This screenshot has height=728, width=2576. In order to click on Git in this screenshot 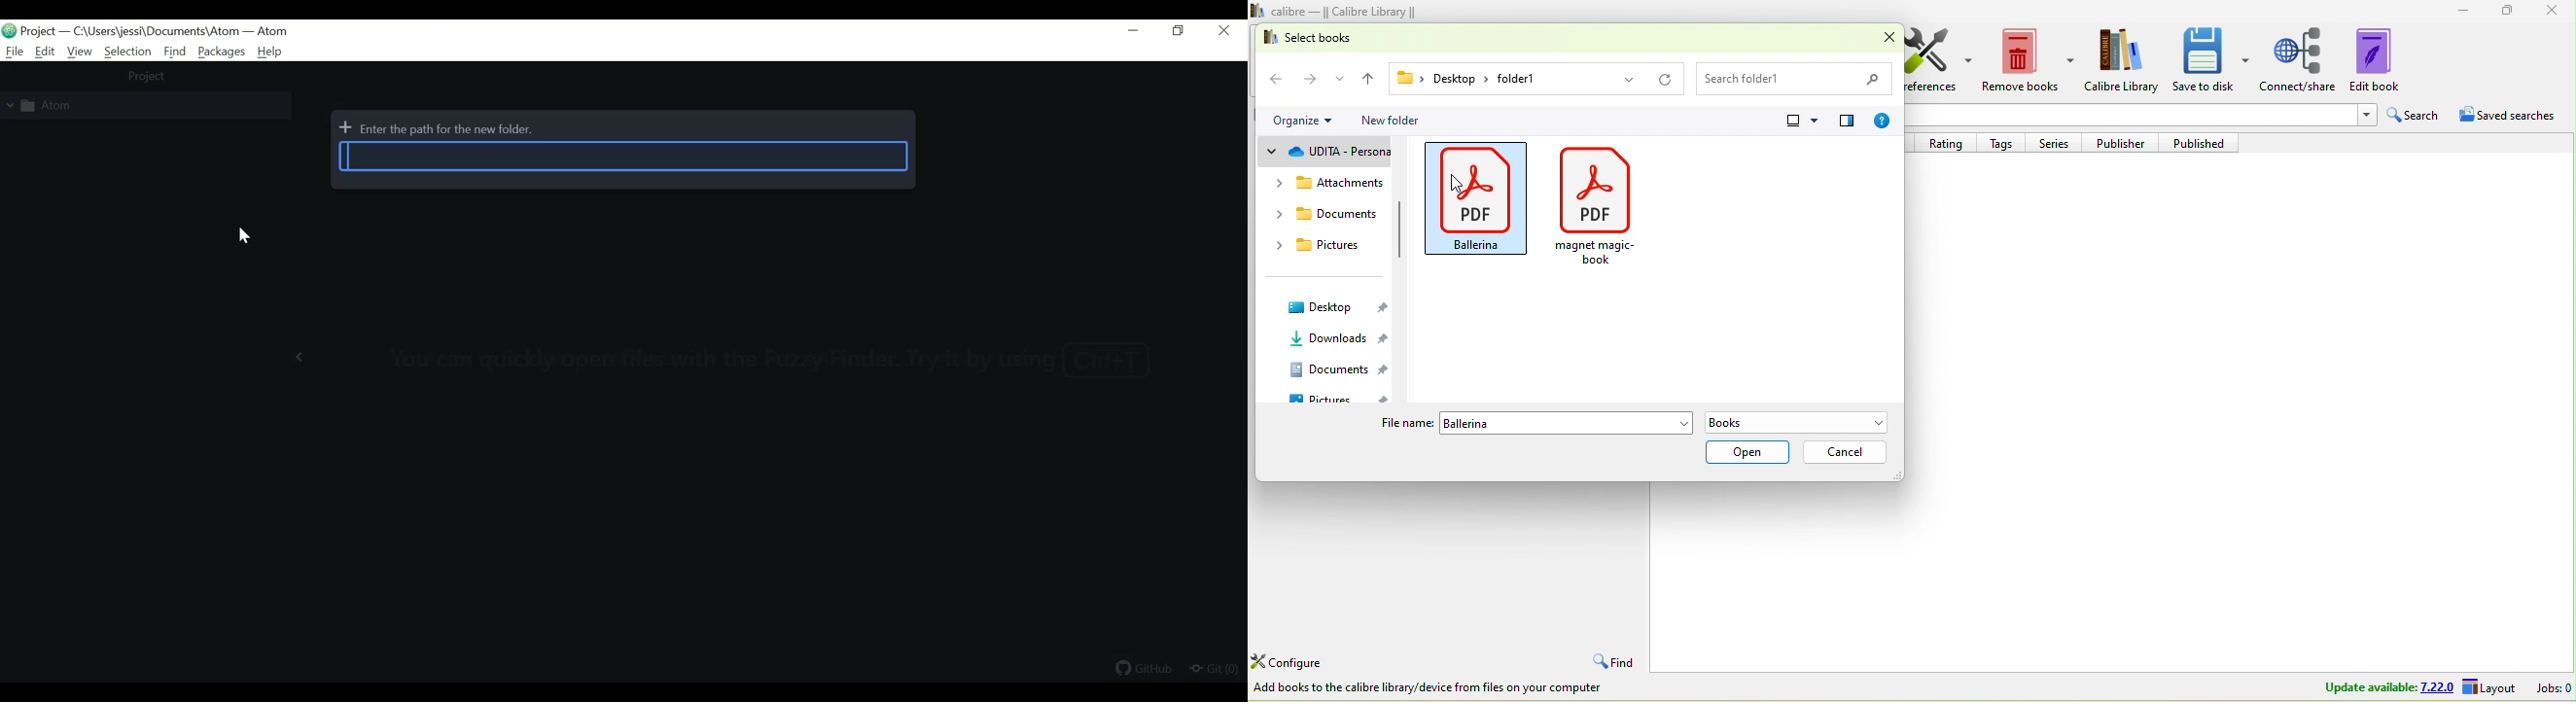, I will do `click(1214, 670)`.